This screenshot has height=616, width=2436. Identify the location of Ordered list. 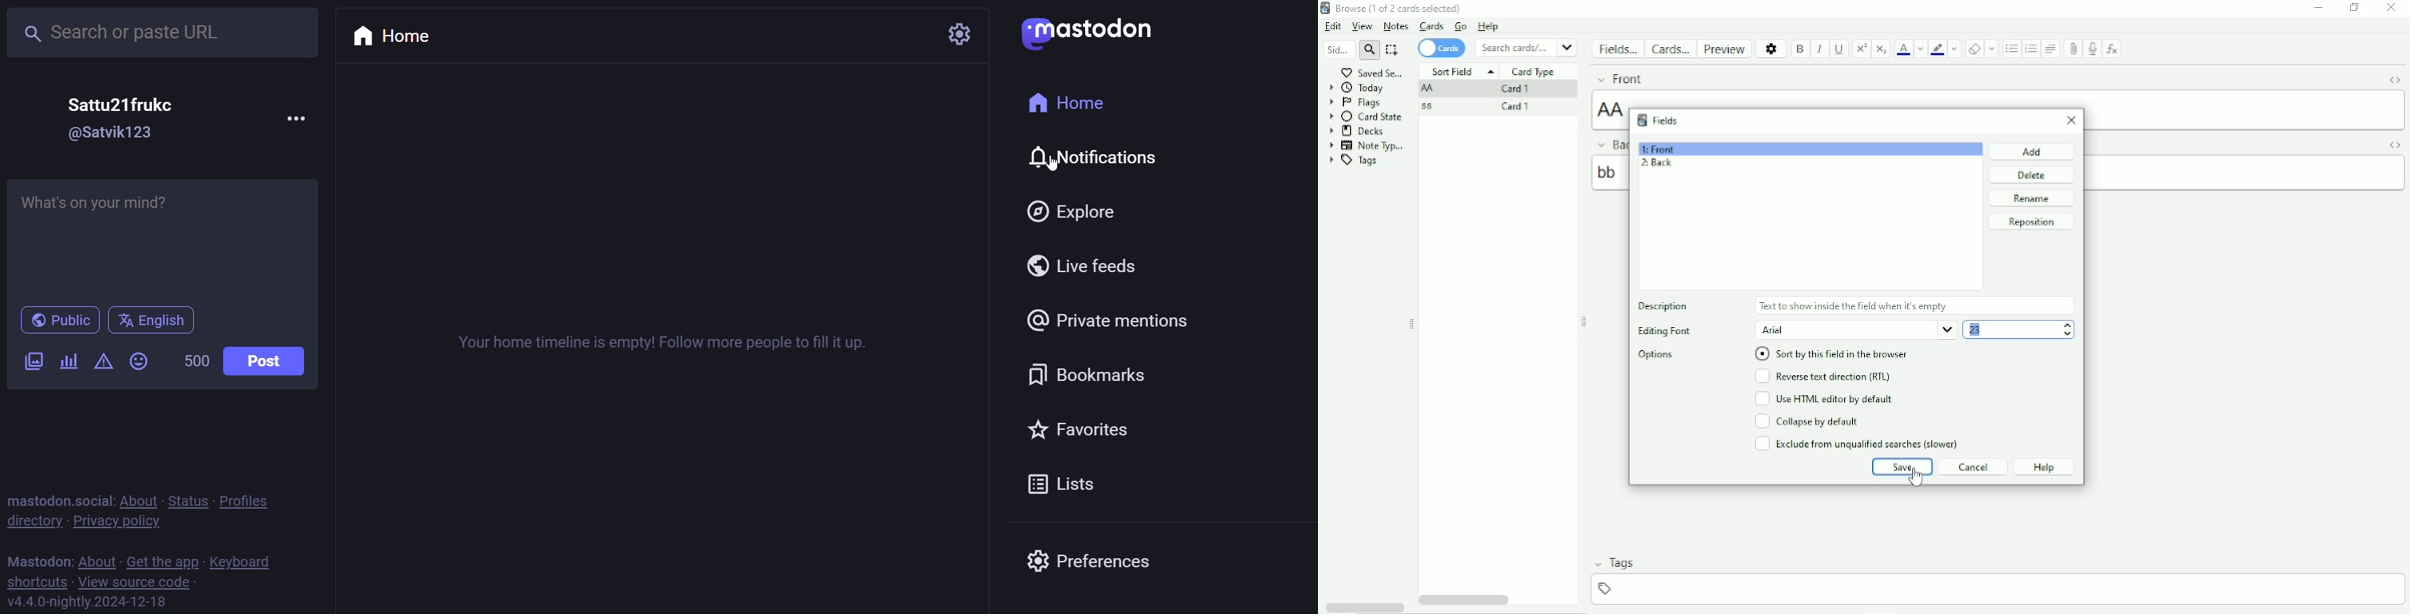
(2031, 49).